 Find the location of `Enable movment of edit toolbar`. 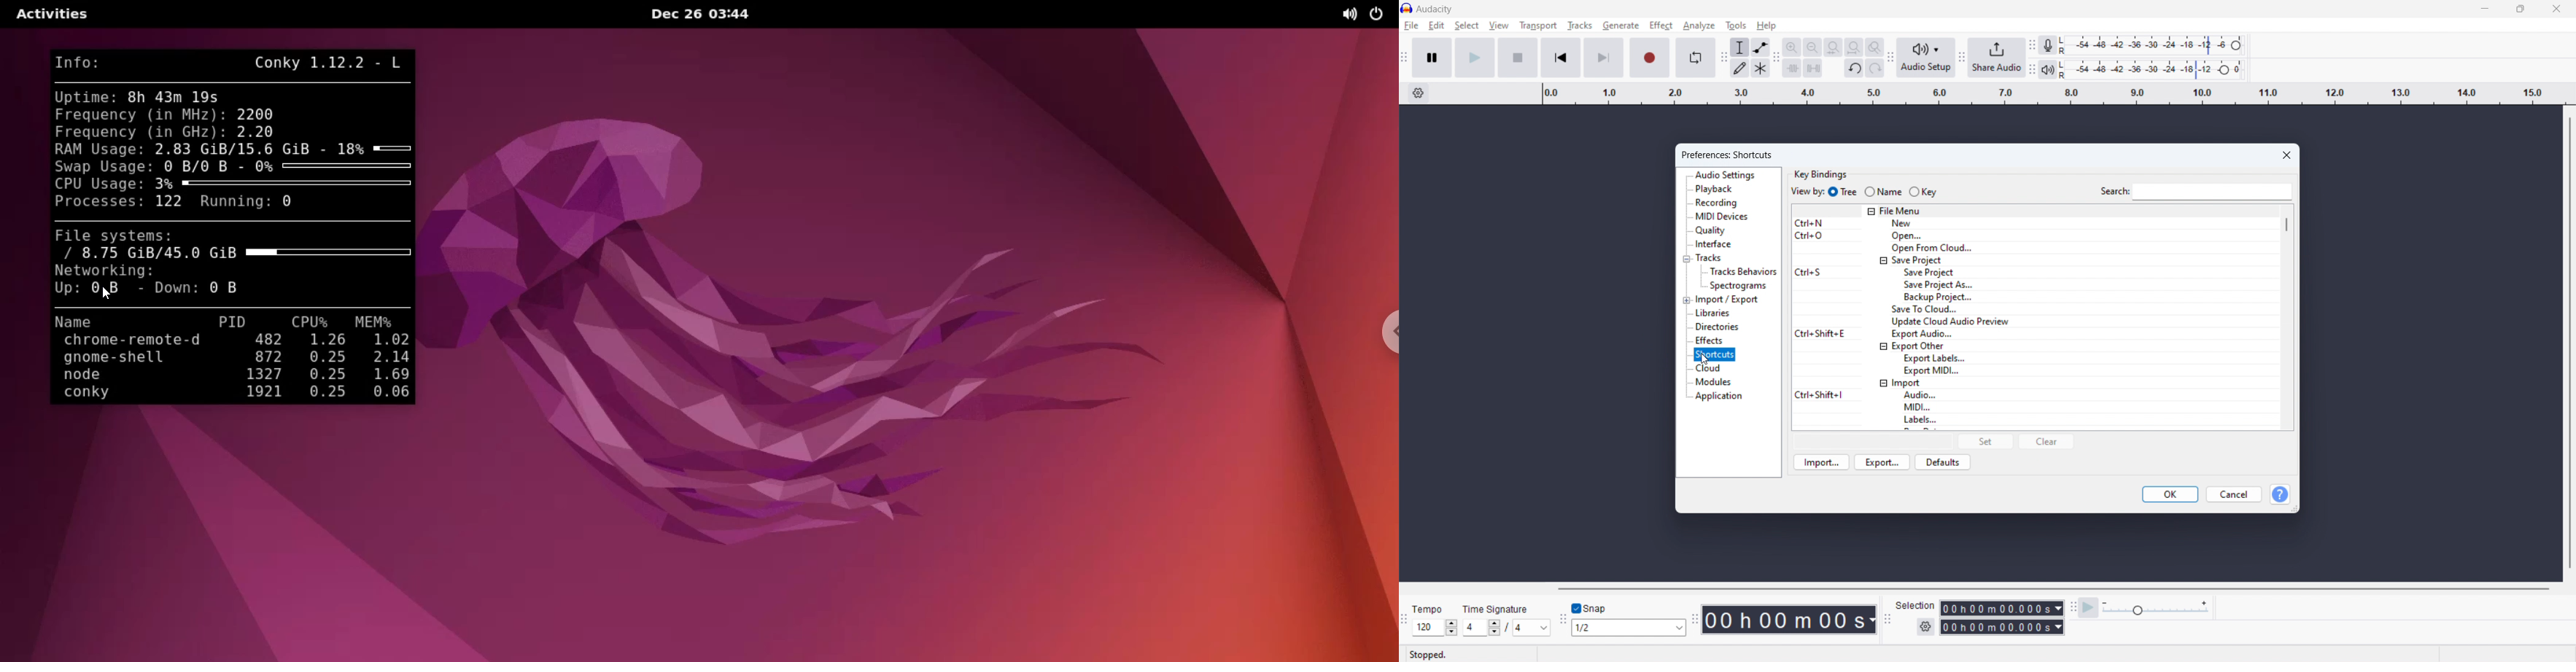

Enable movment of edit toolbar is located at coordinates (1777, 57).